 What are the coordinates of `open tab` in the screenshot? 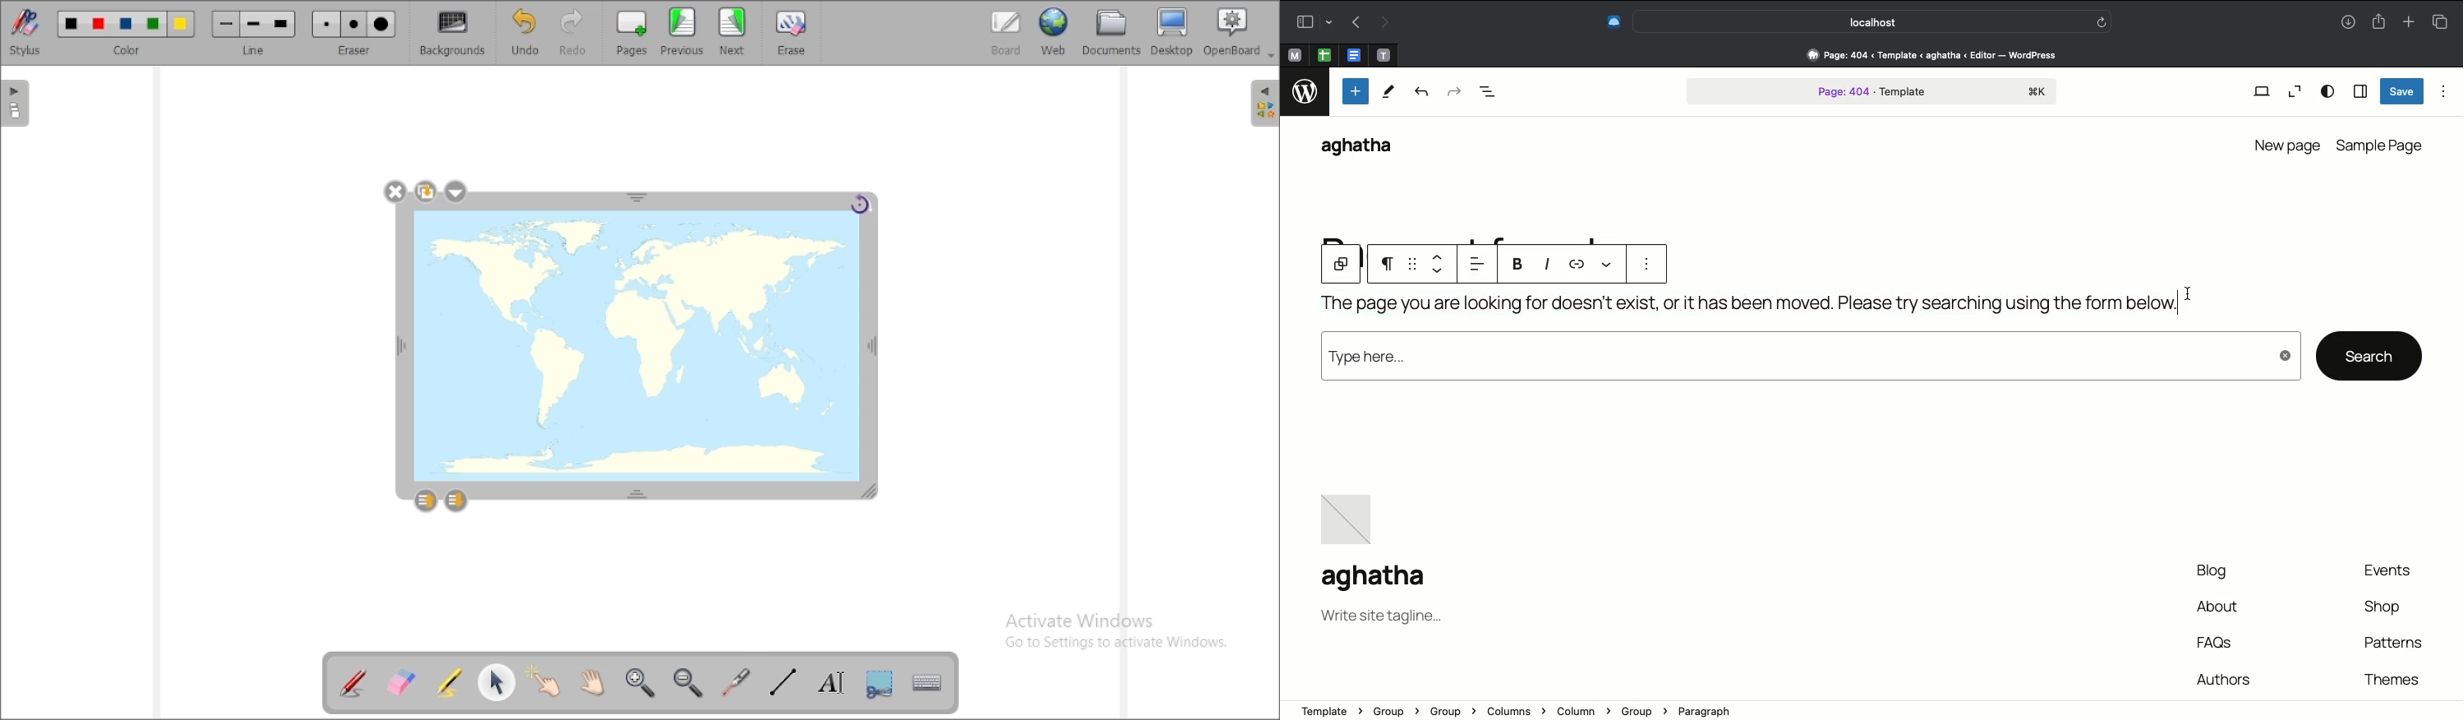 It's located at (1384, 56).